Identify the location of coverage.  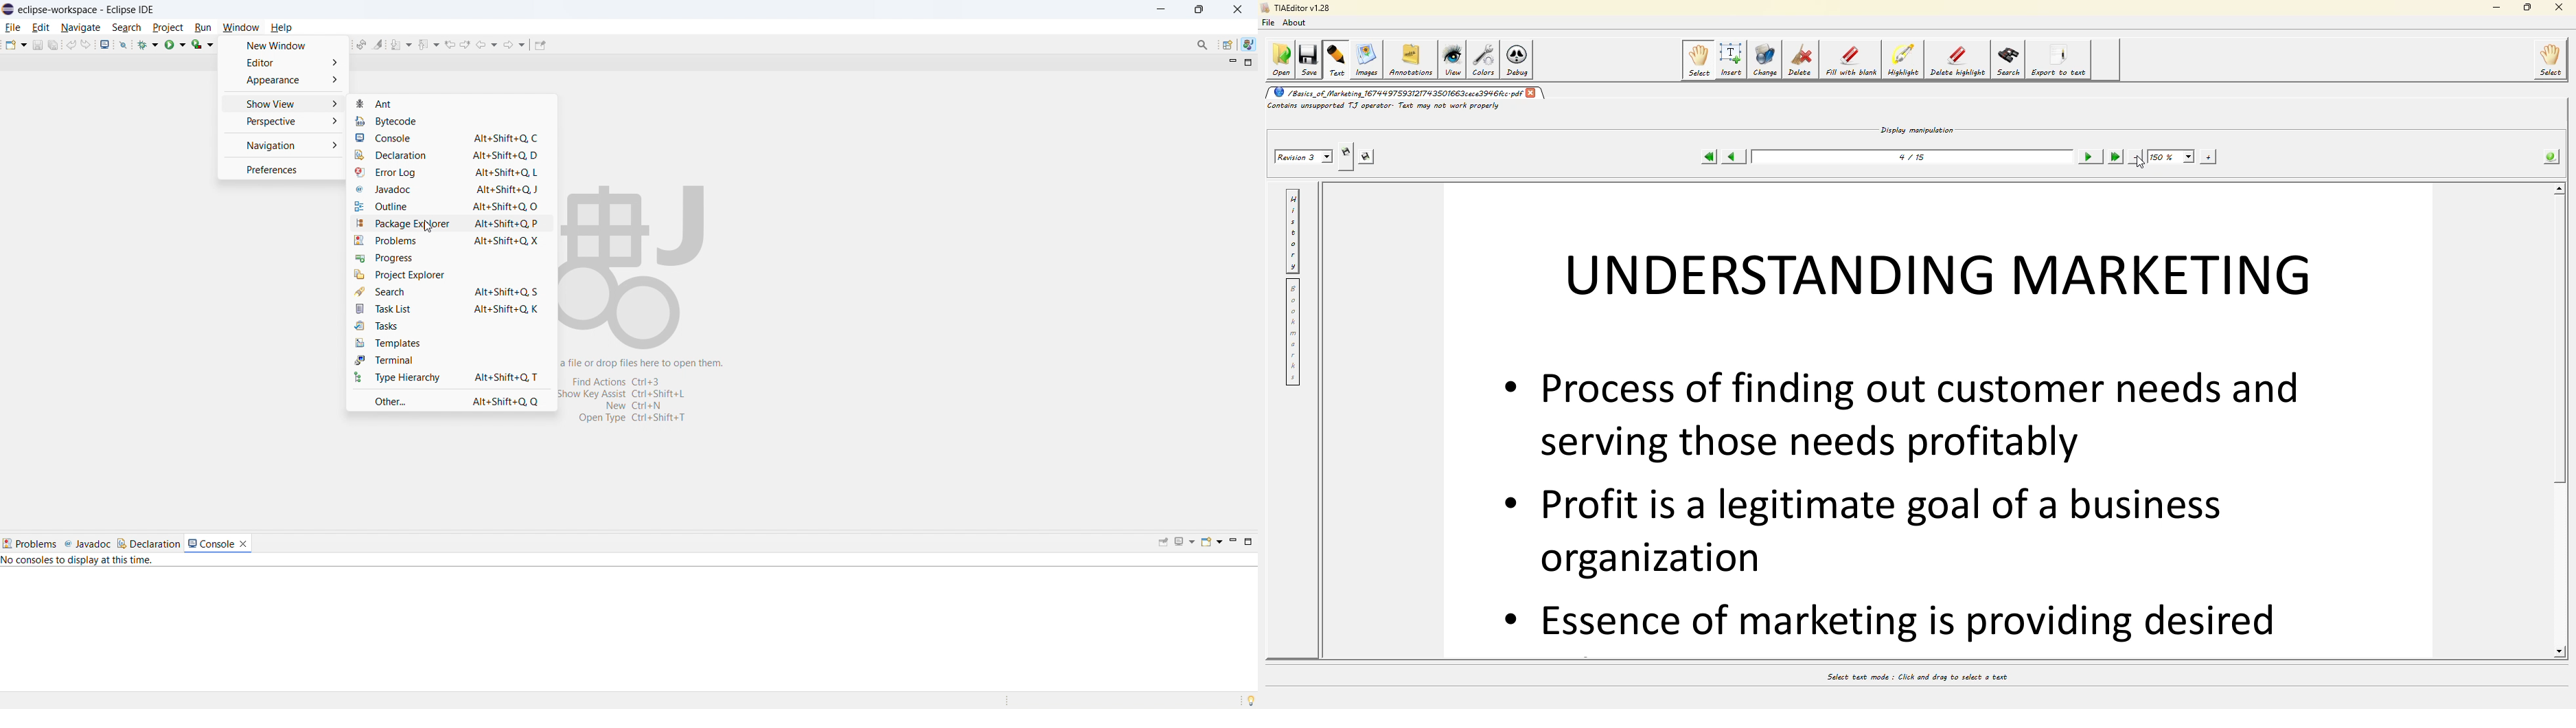
(202, 44).